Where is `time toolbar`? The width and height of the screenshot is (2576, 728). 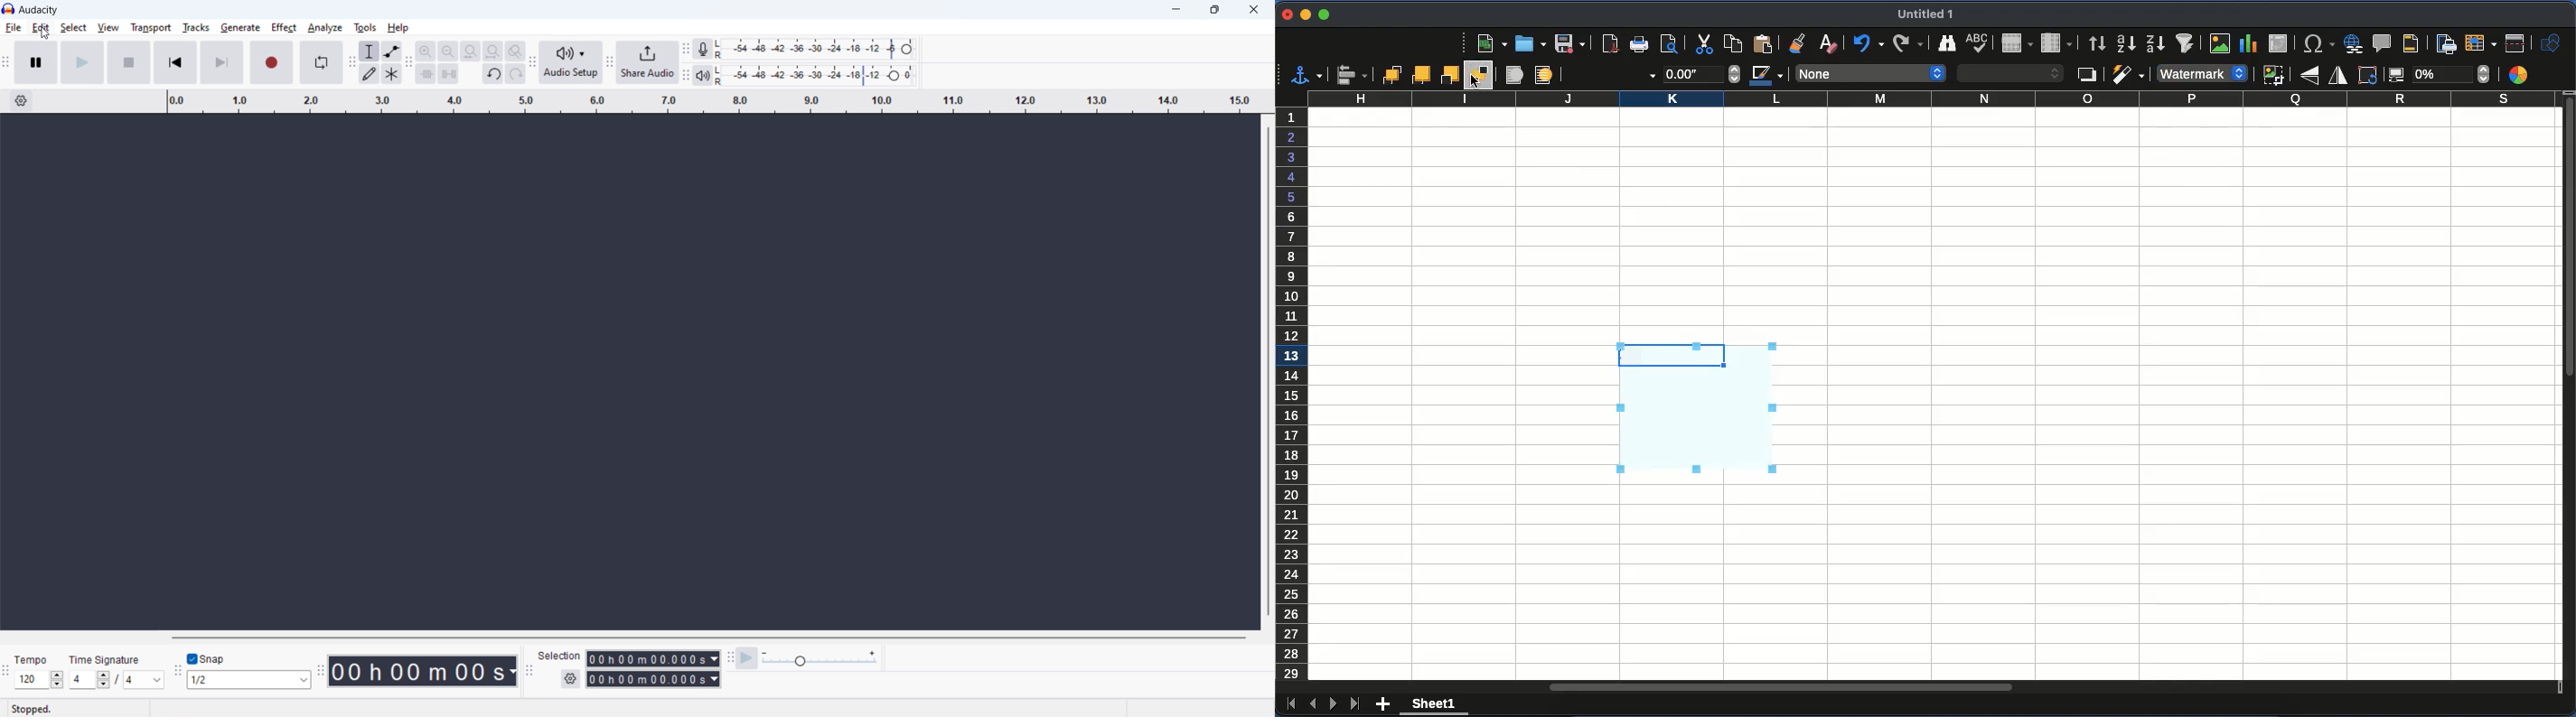
time toolbar is located at coordinates (321, 672).